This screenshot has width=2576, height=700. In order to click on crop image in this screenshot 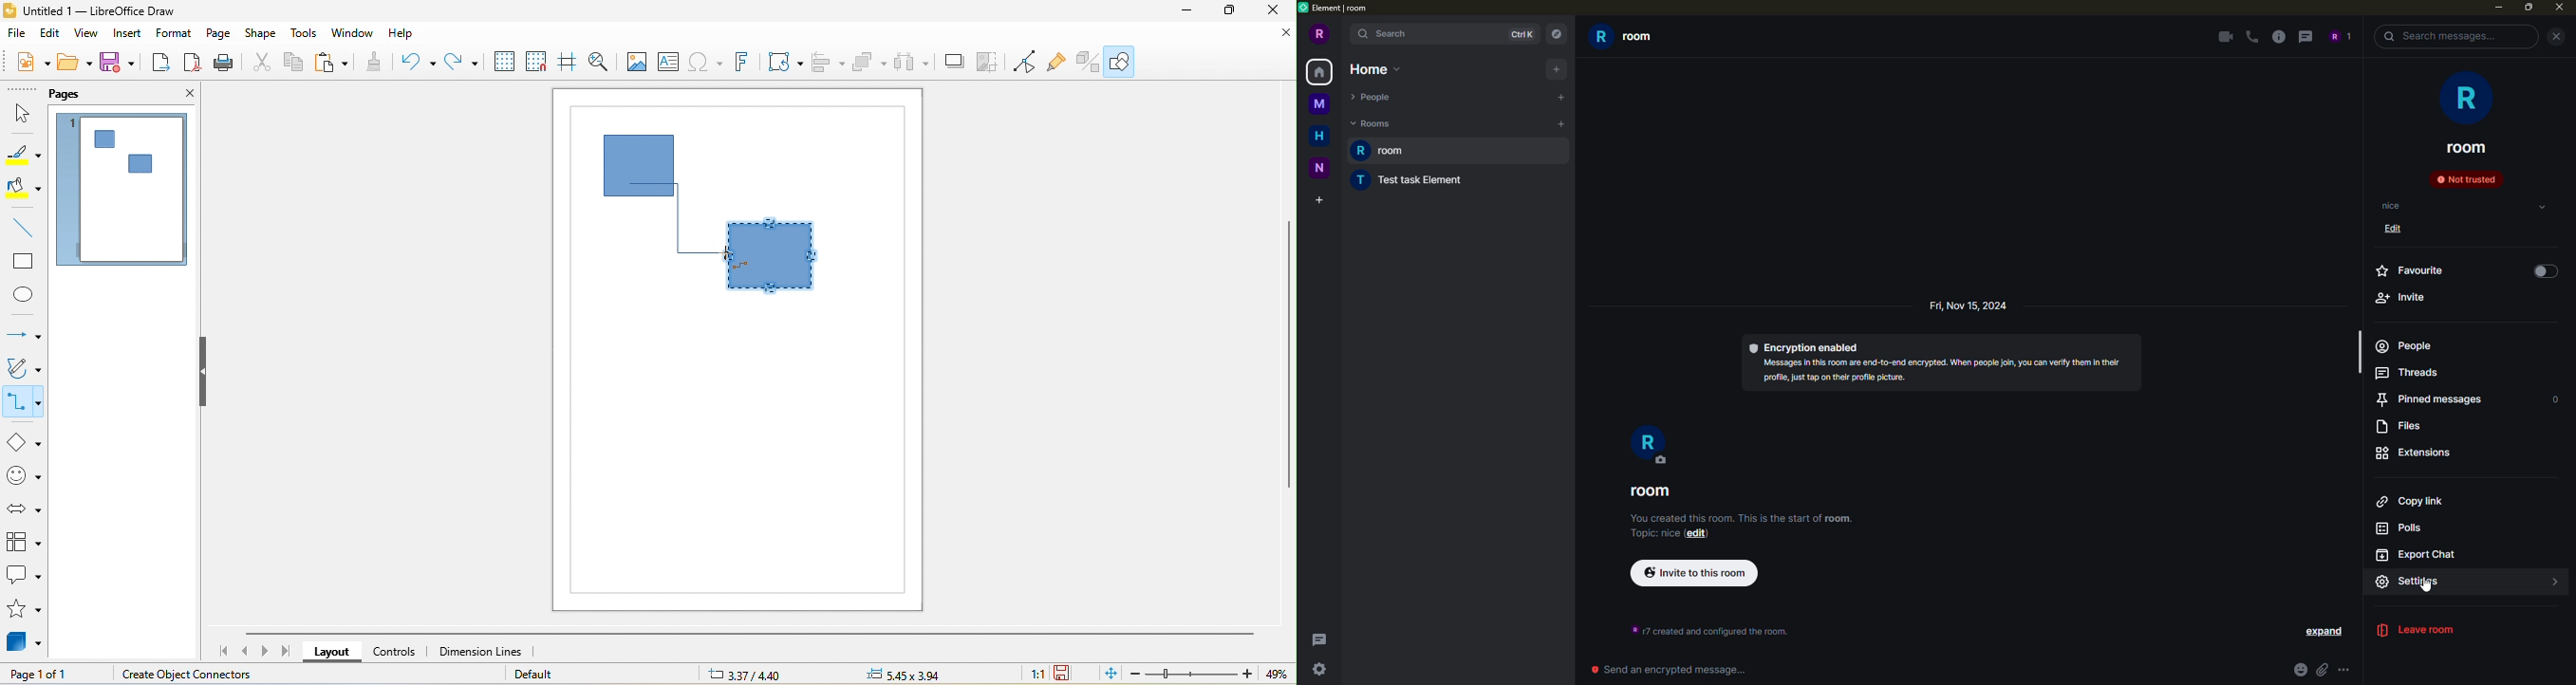, I will do `click(991, 62)`.